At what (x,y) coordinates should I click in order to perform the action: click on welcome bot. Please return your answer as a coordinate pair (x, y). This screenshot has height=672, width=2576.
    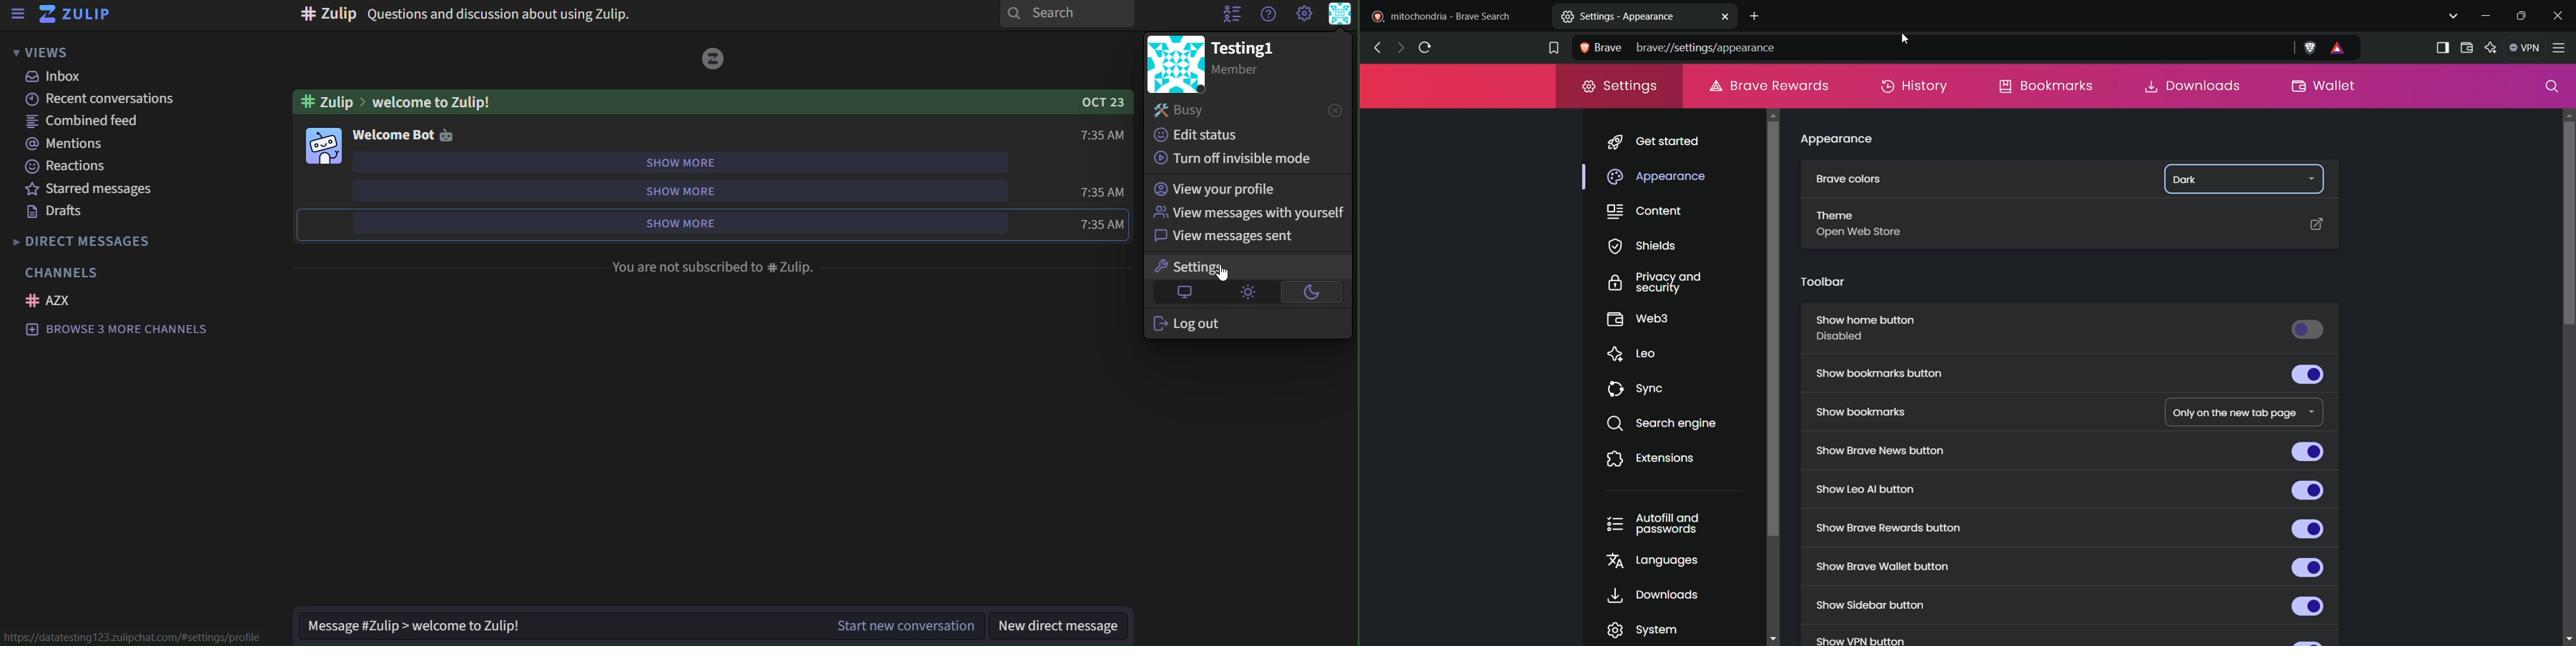
    Looking at the image, I should click on (407, 136).